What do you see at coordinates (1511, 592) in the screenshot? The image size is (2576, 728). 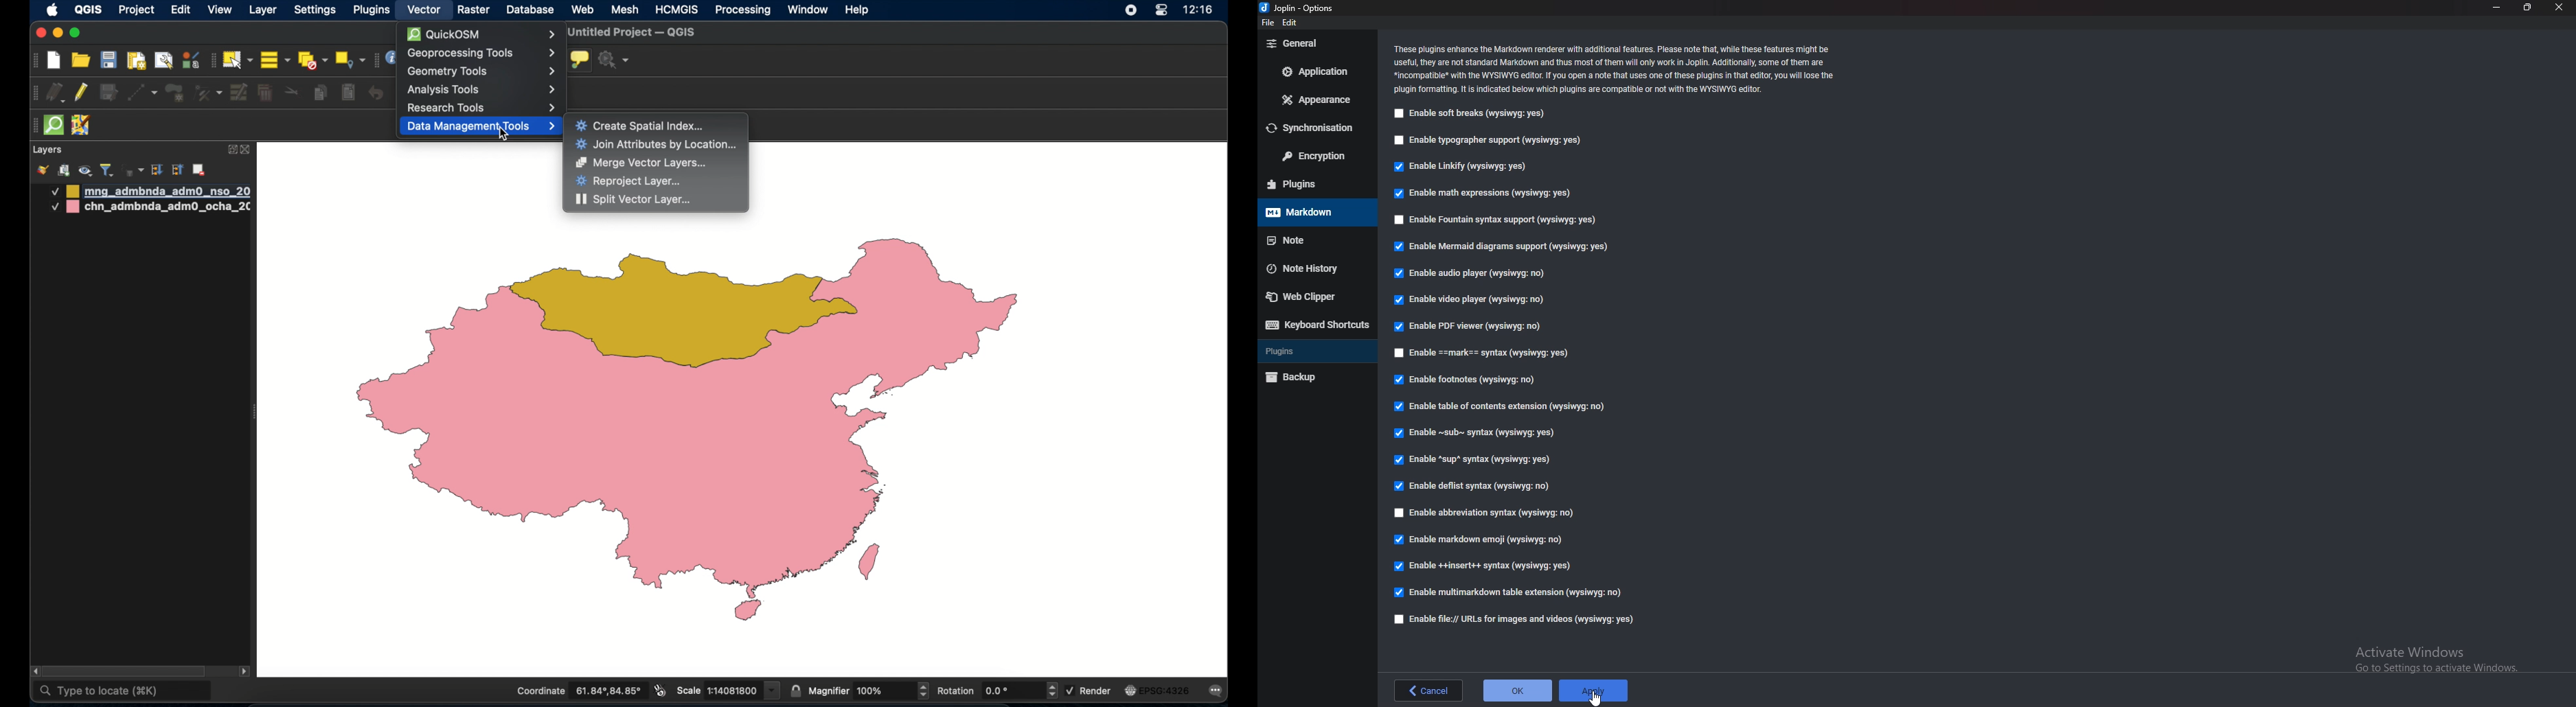 I see `enable multimark down table extension` at bounding box center [1511, 592].